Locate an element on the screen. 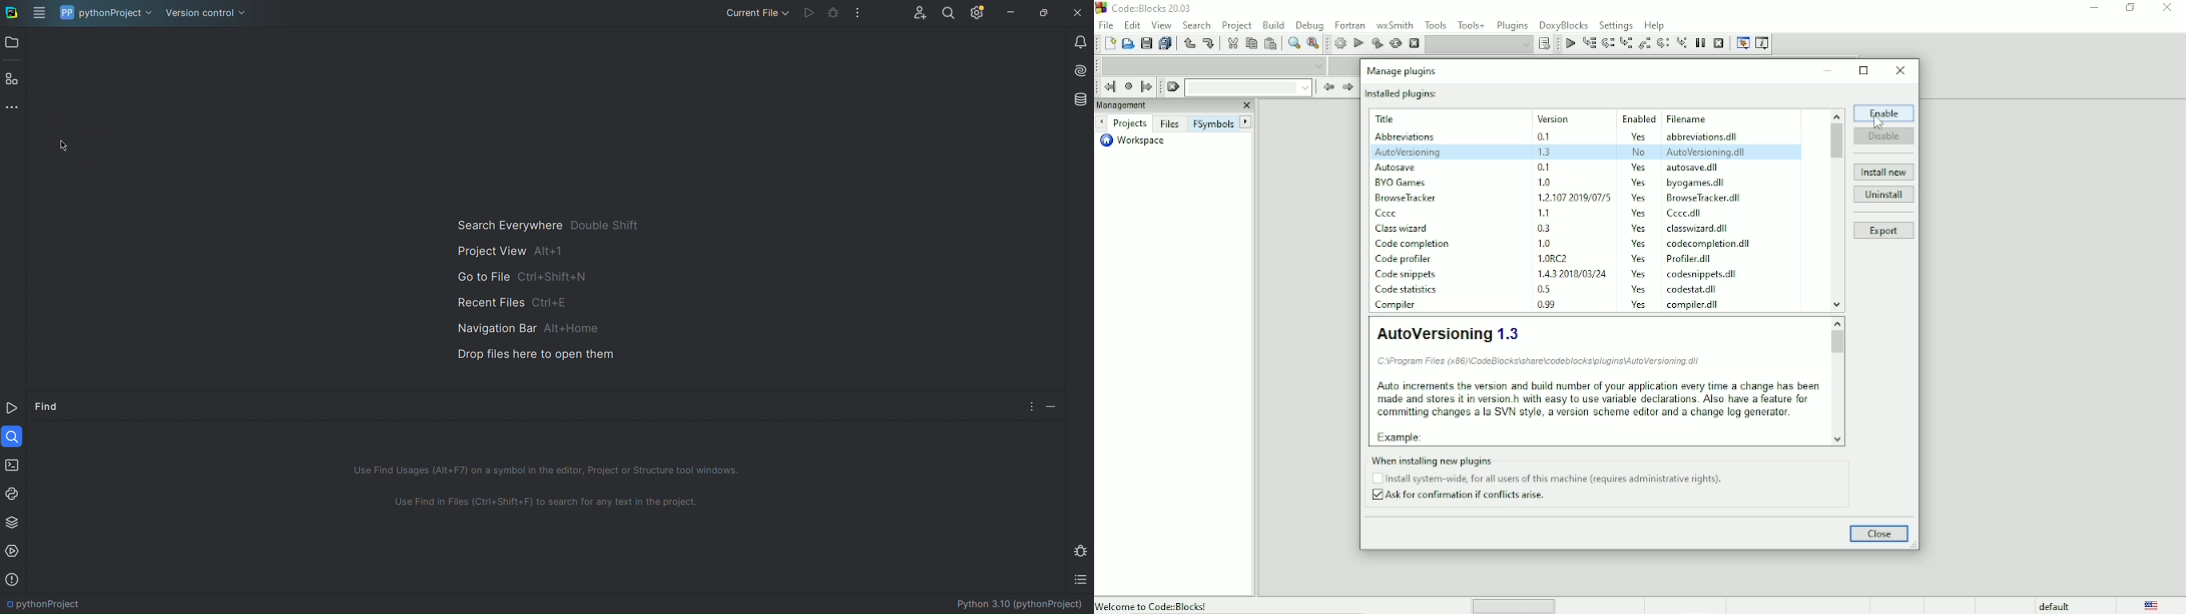  file is located at coordinates (1696, 304).